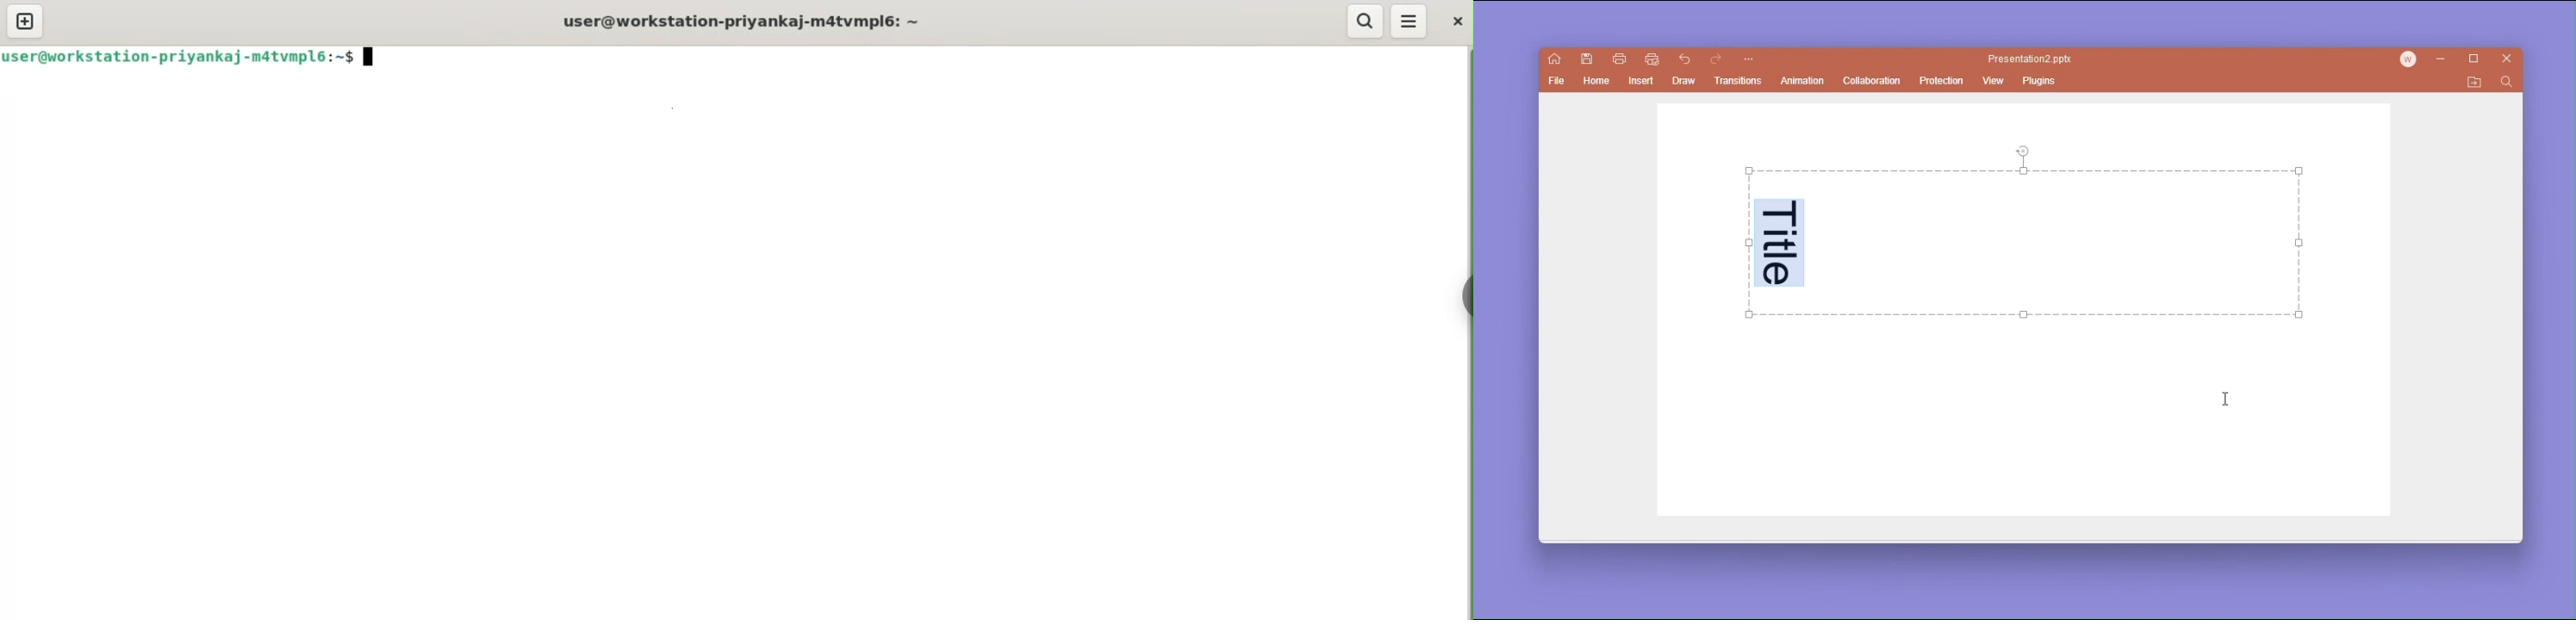 The width and height of the screenshot is (2576, 644). What do you see at coordinates (1555, 59) in the screenshot?
I see `show main window` at bounding box center [1555, 59].